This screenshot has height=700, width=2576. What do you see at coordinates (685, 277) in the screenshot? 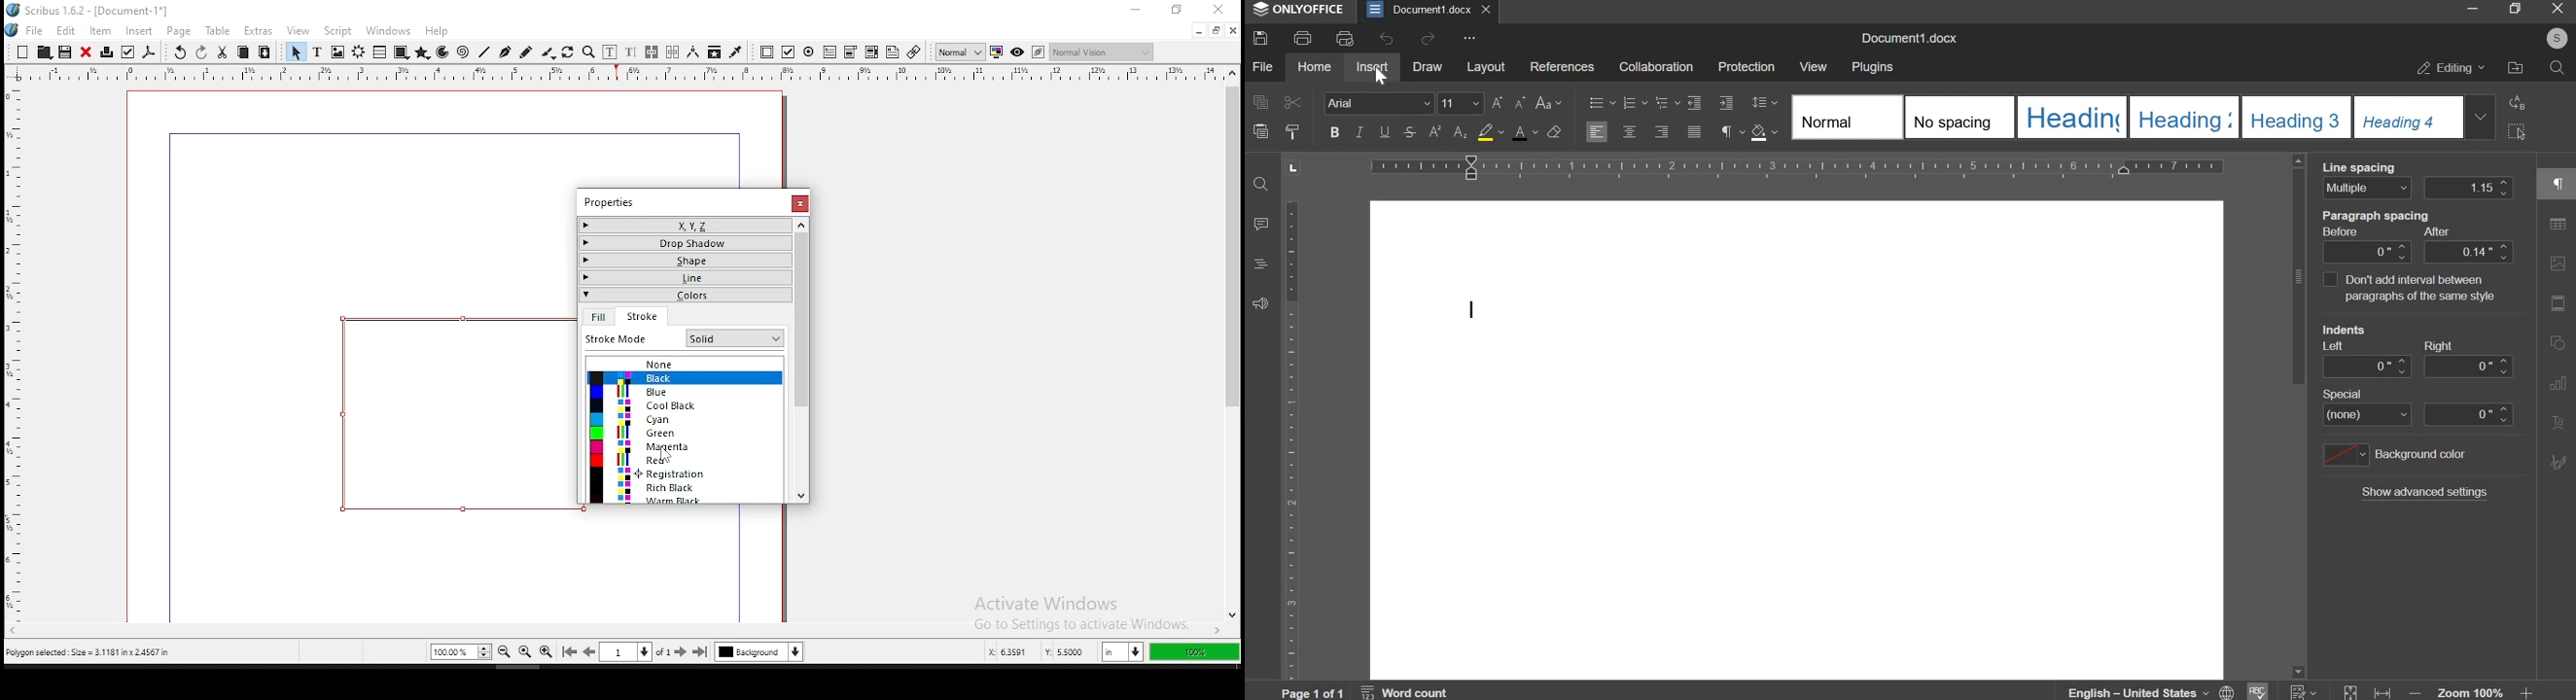
I see `line` at bounding box center [685, 277].